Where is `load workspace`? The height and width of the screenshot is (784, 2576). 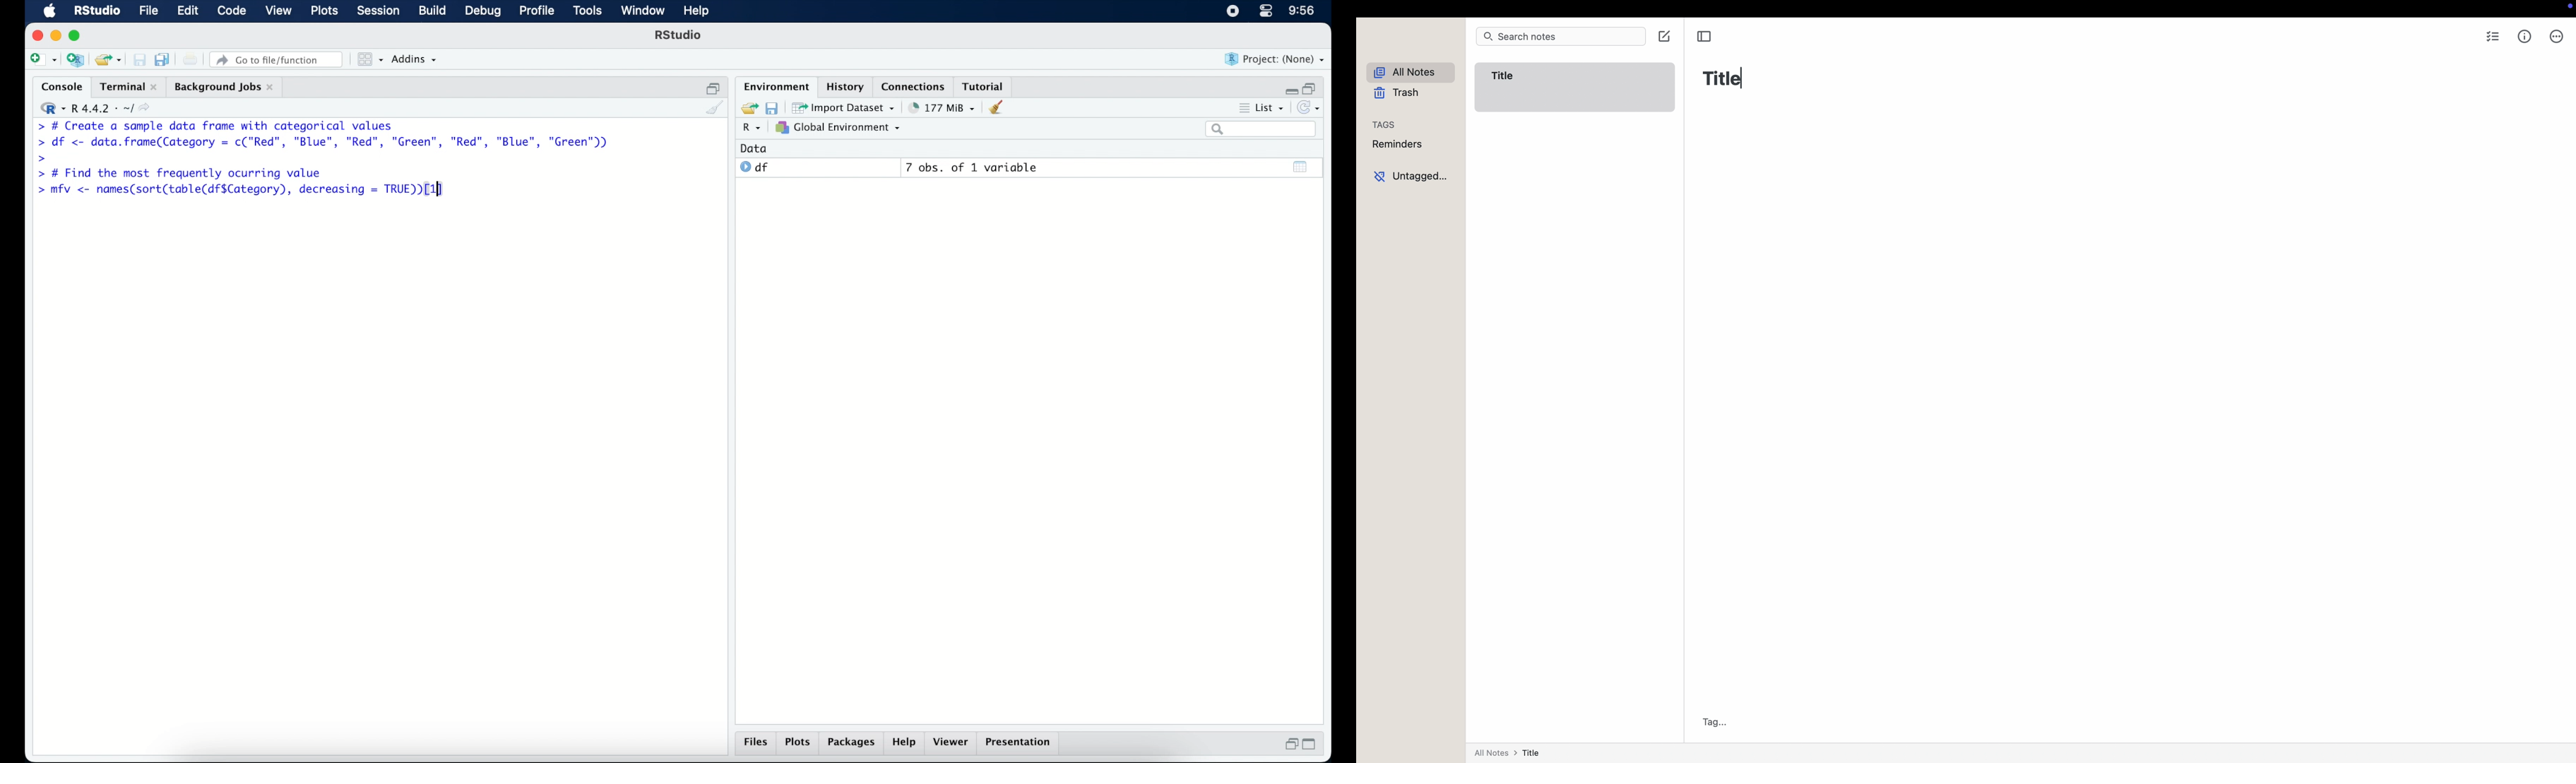
load workspace is located at coordinates (747, 106).